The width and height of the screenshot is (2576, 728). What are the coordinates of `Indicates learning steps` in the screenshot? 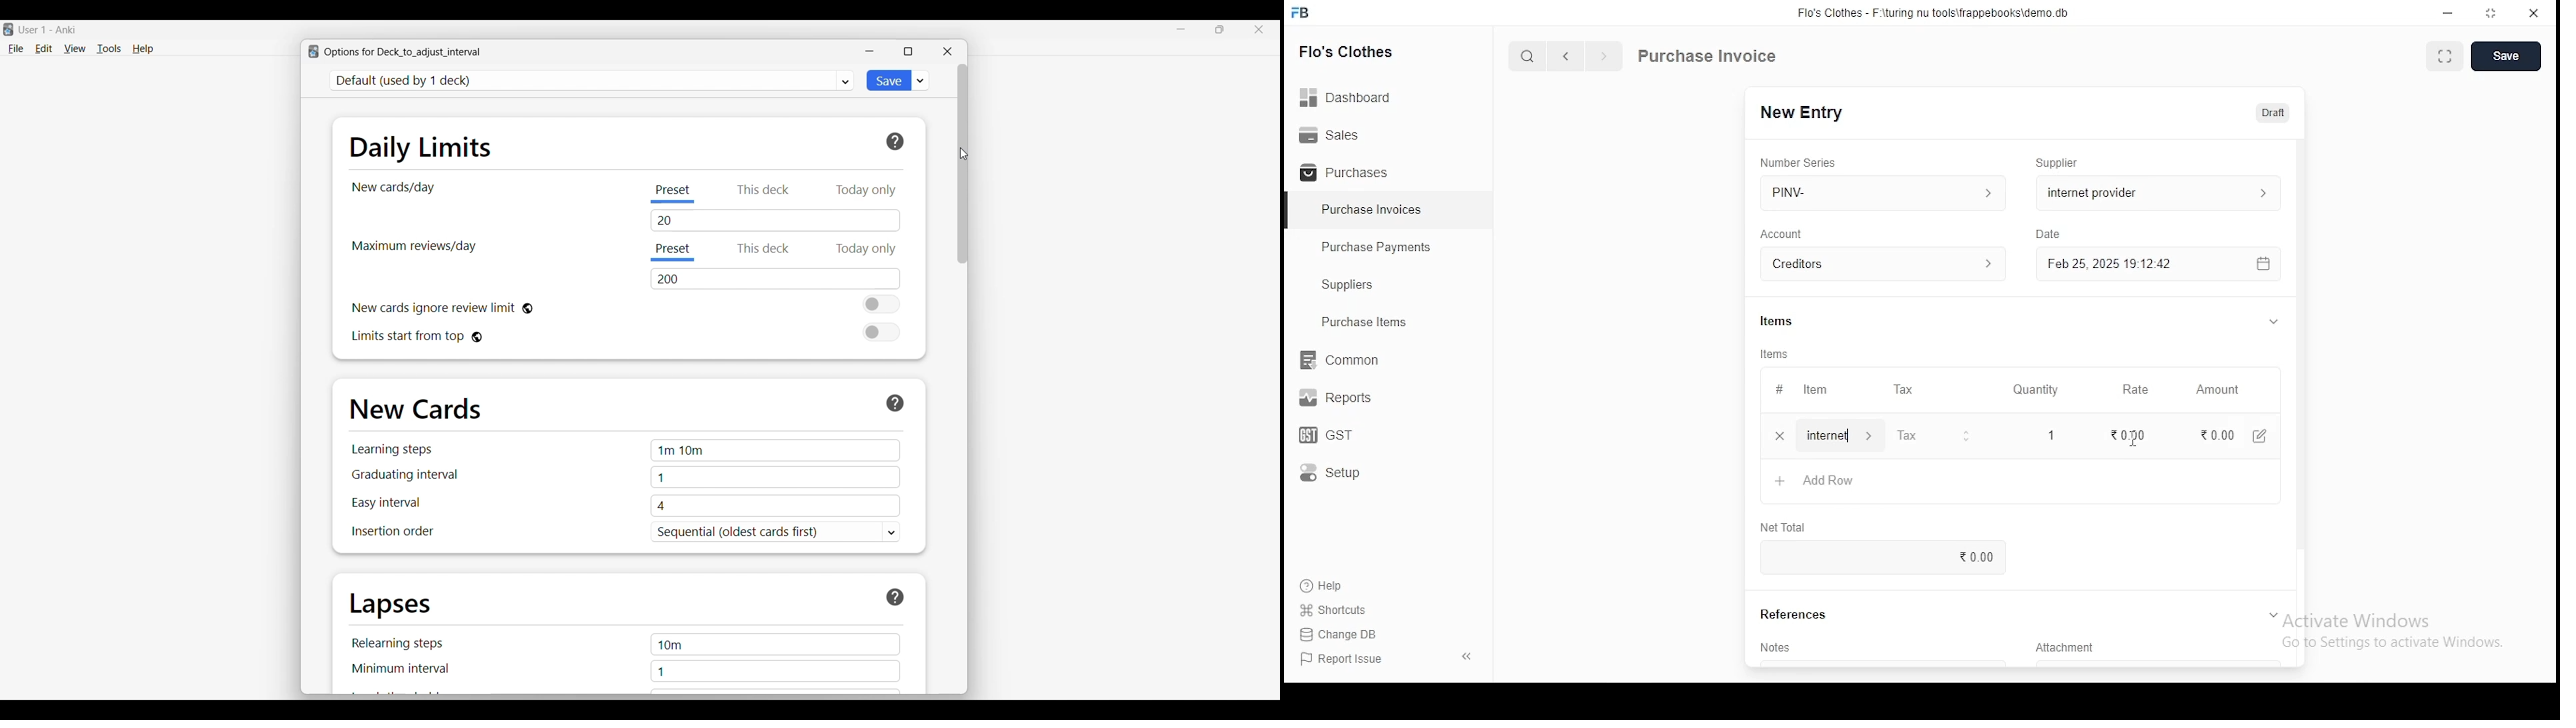 It's located at (392, 449).